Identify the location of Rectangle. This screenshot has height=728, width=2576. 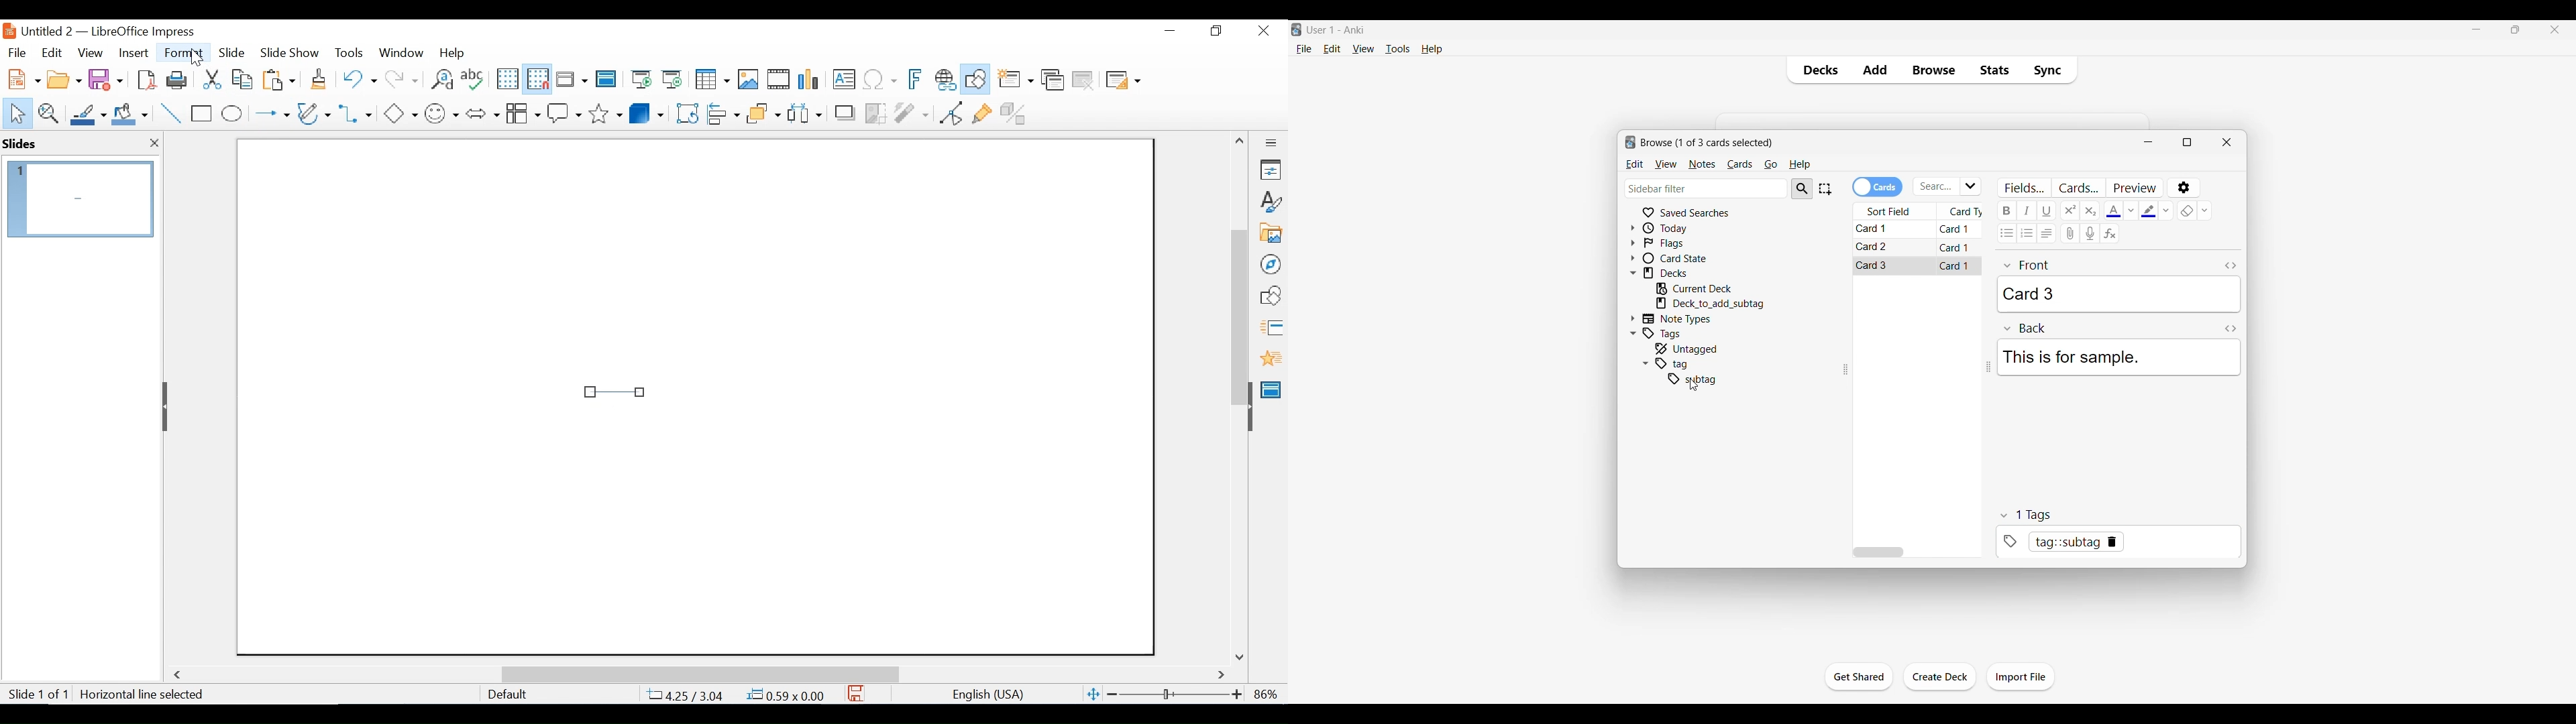
(203, 114).